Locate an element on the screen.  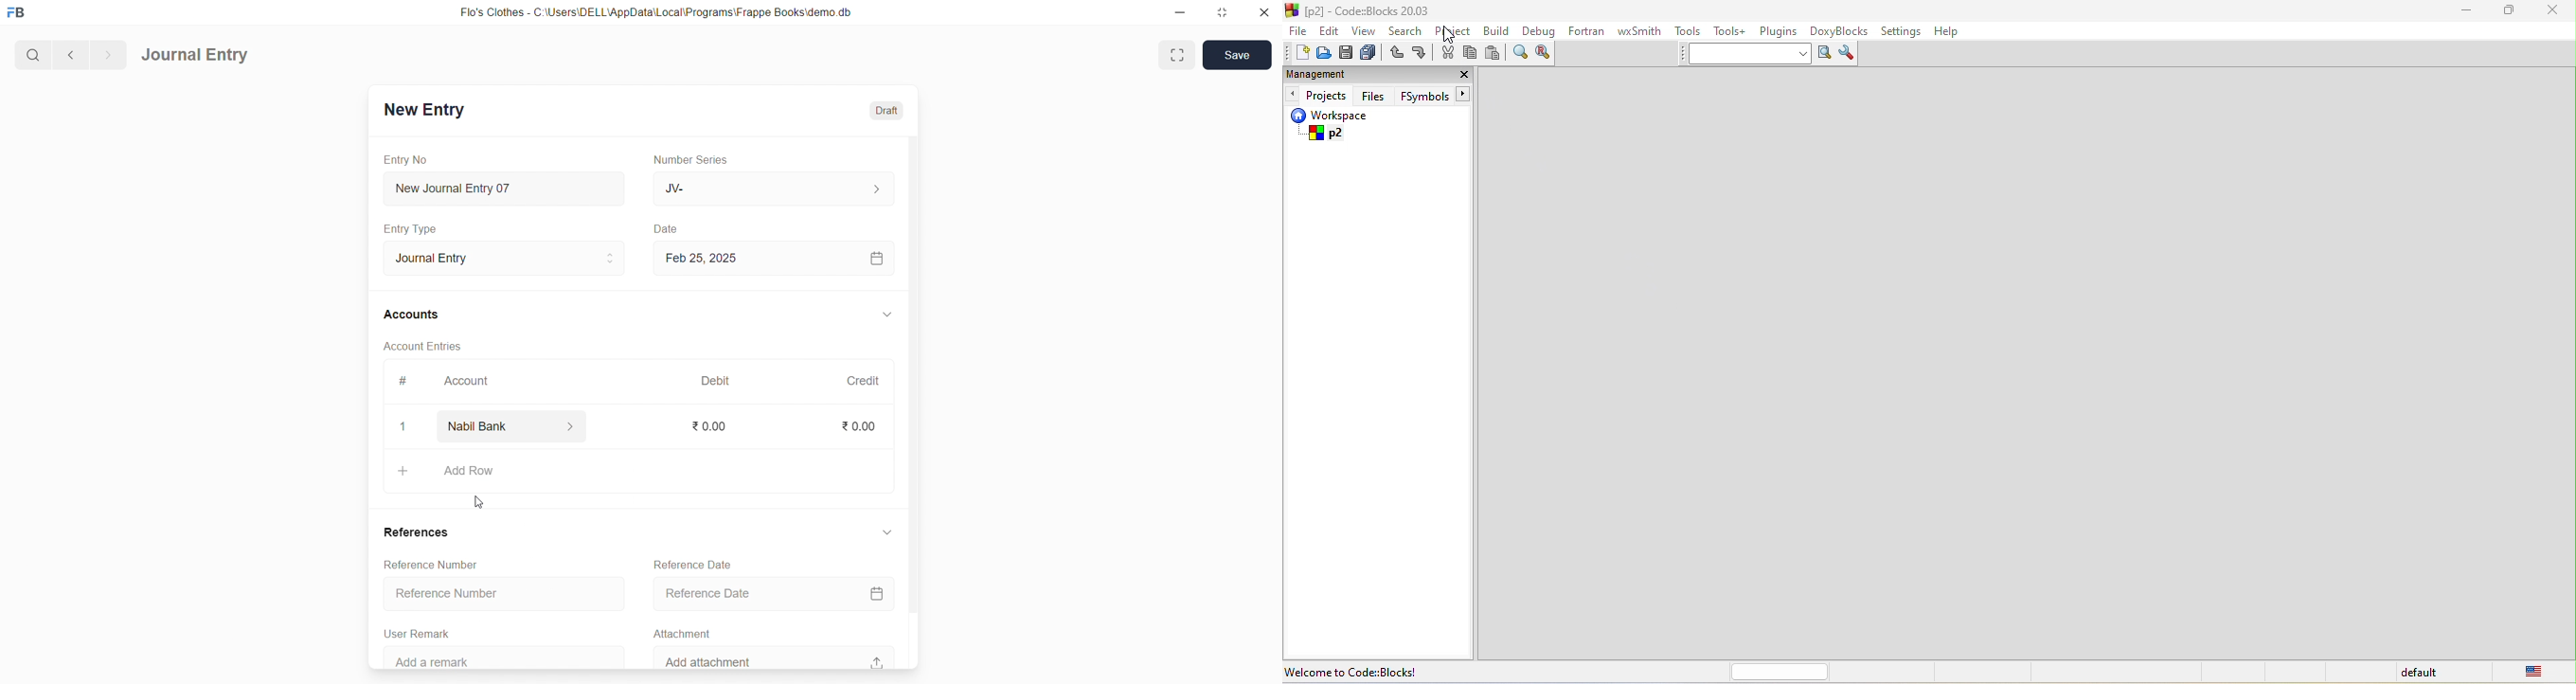
expand/collapse is located at coordinates (887, 315).